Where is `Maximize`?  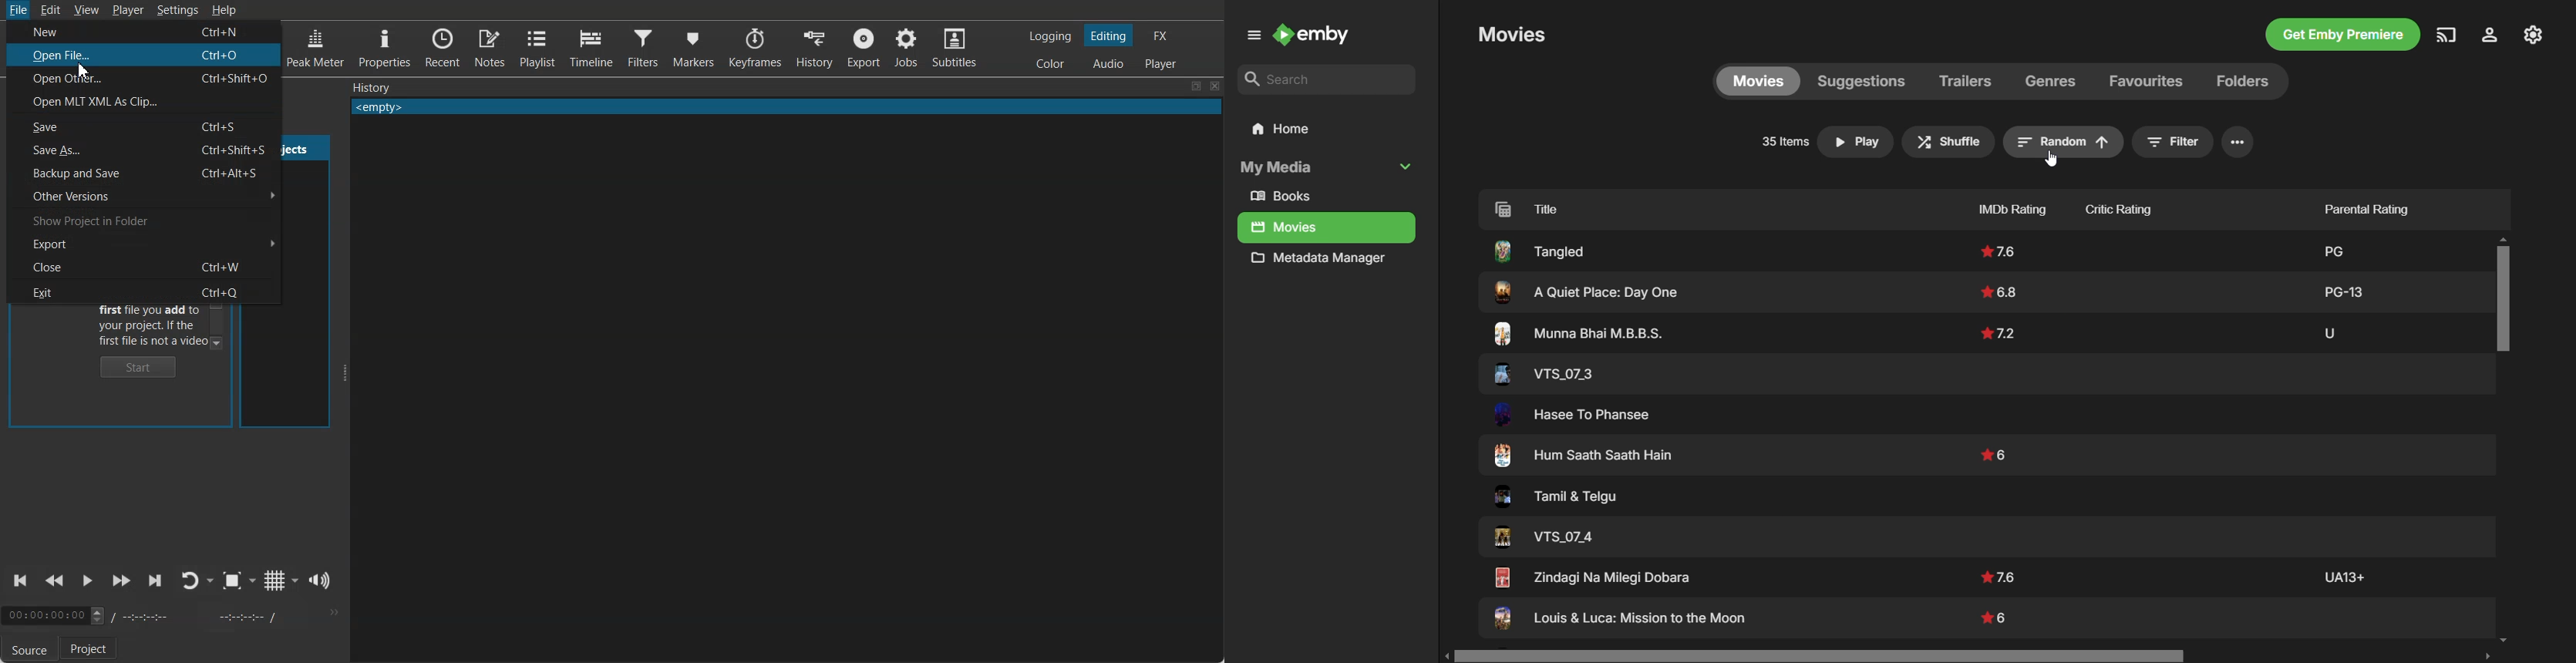
Maximize is located at coordinates (1196, 86).